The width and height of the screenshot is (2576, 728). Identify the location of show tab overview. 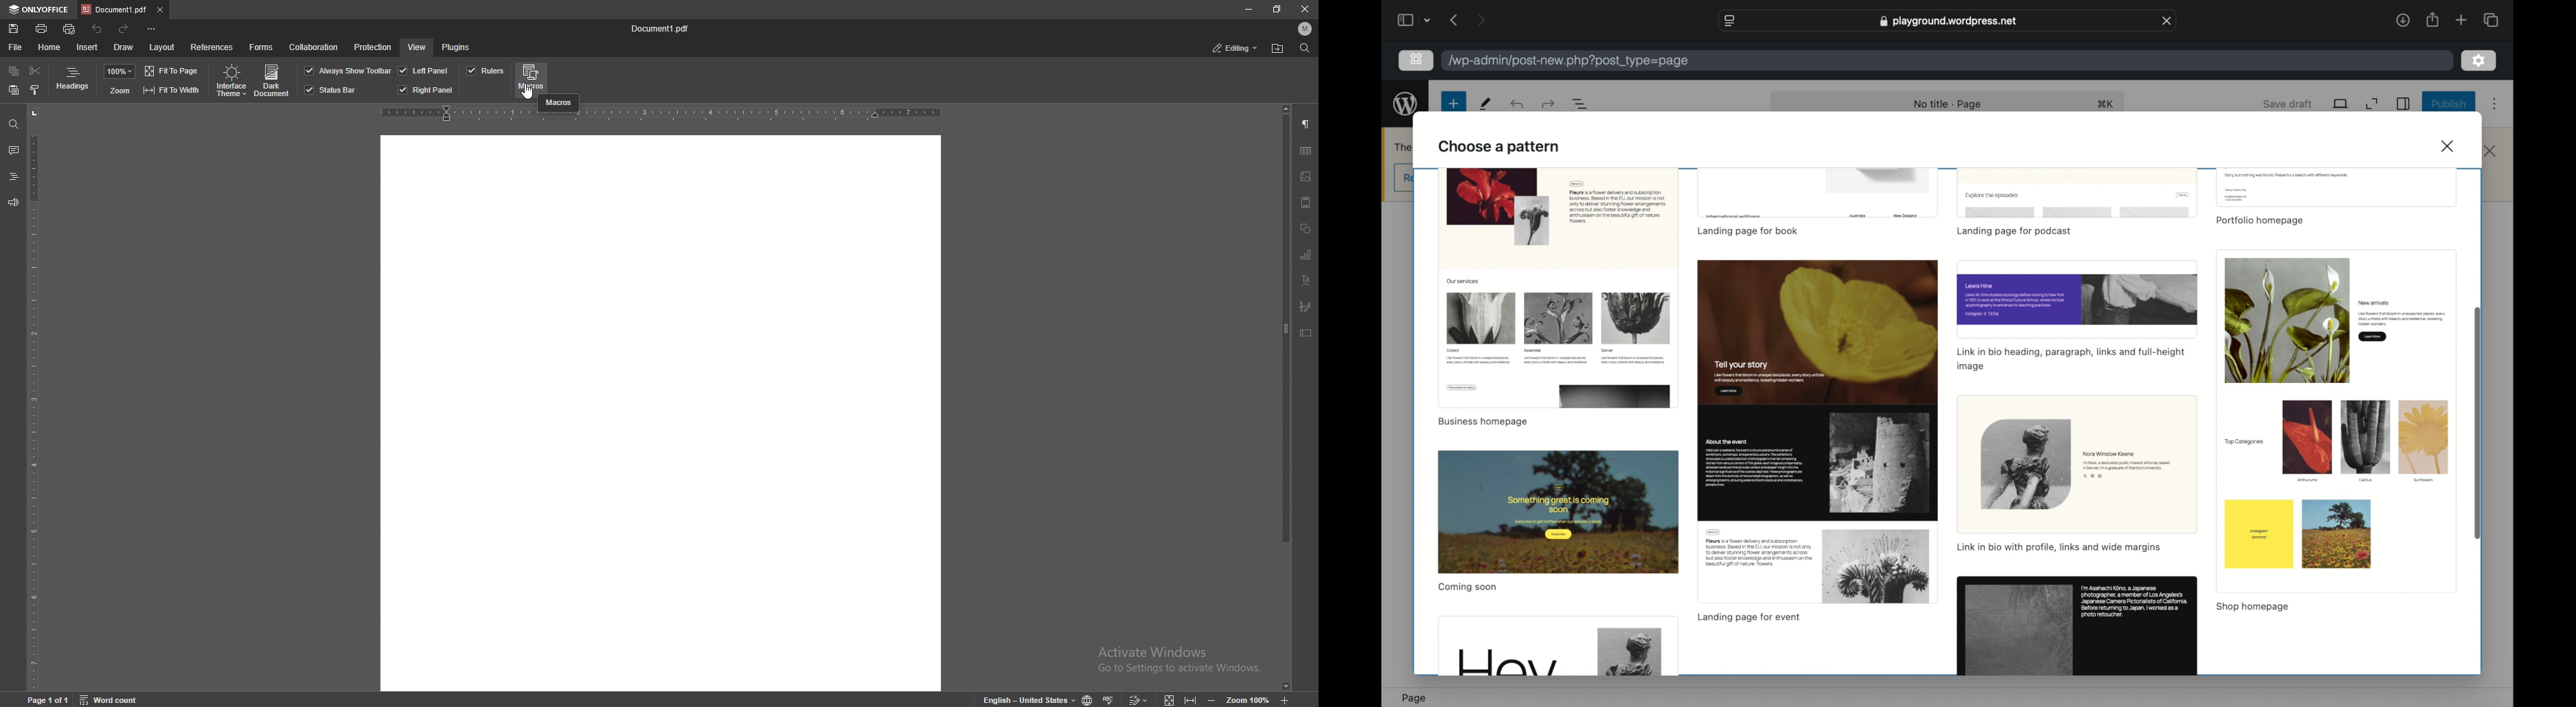
(2491, 20).